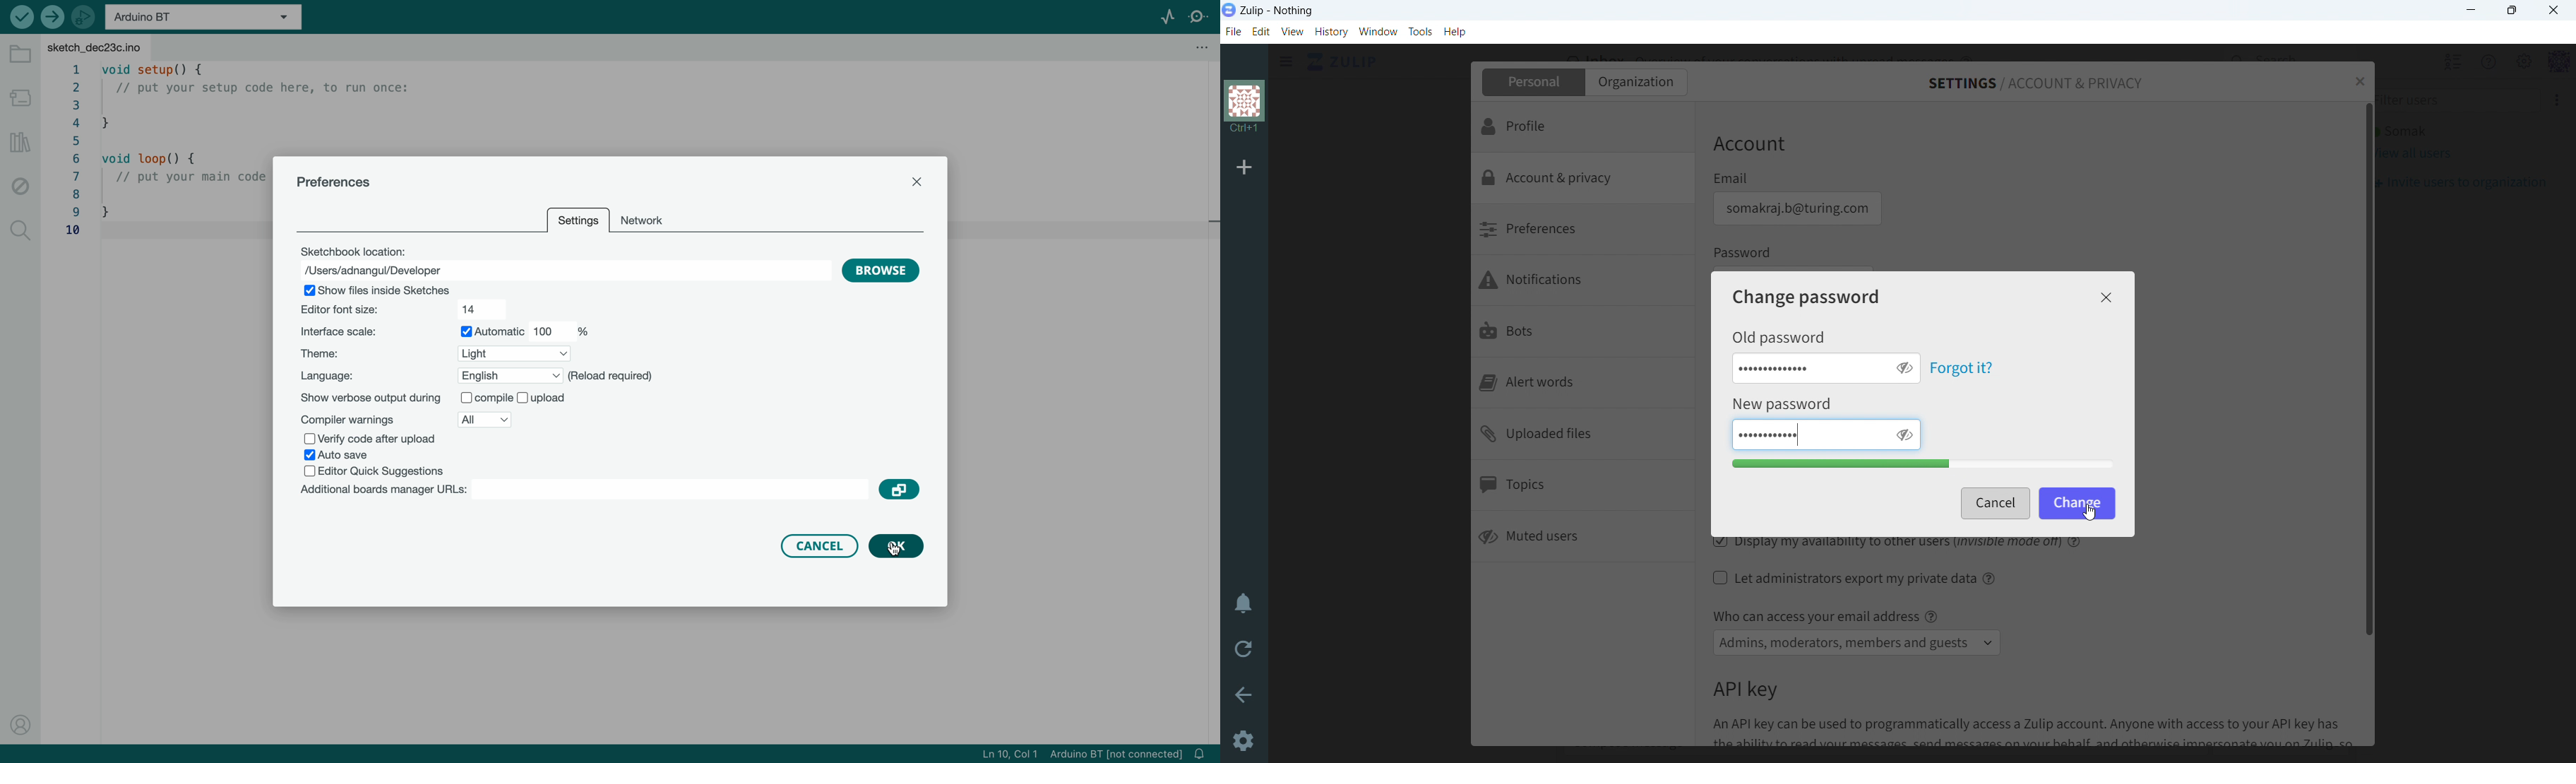 Image resolution: width=2576 pixels, height=784 pixels. I want to click on serial monitor, so click(1200, 16).